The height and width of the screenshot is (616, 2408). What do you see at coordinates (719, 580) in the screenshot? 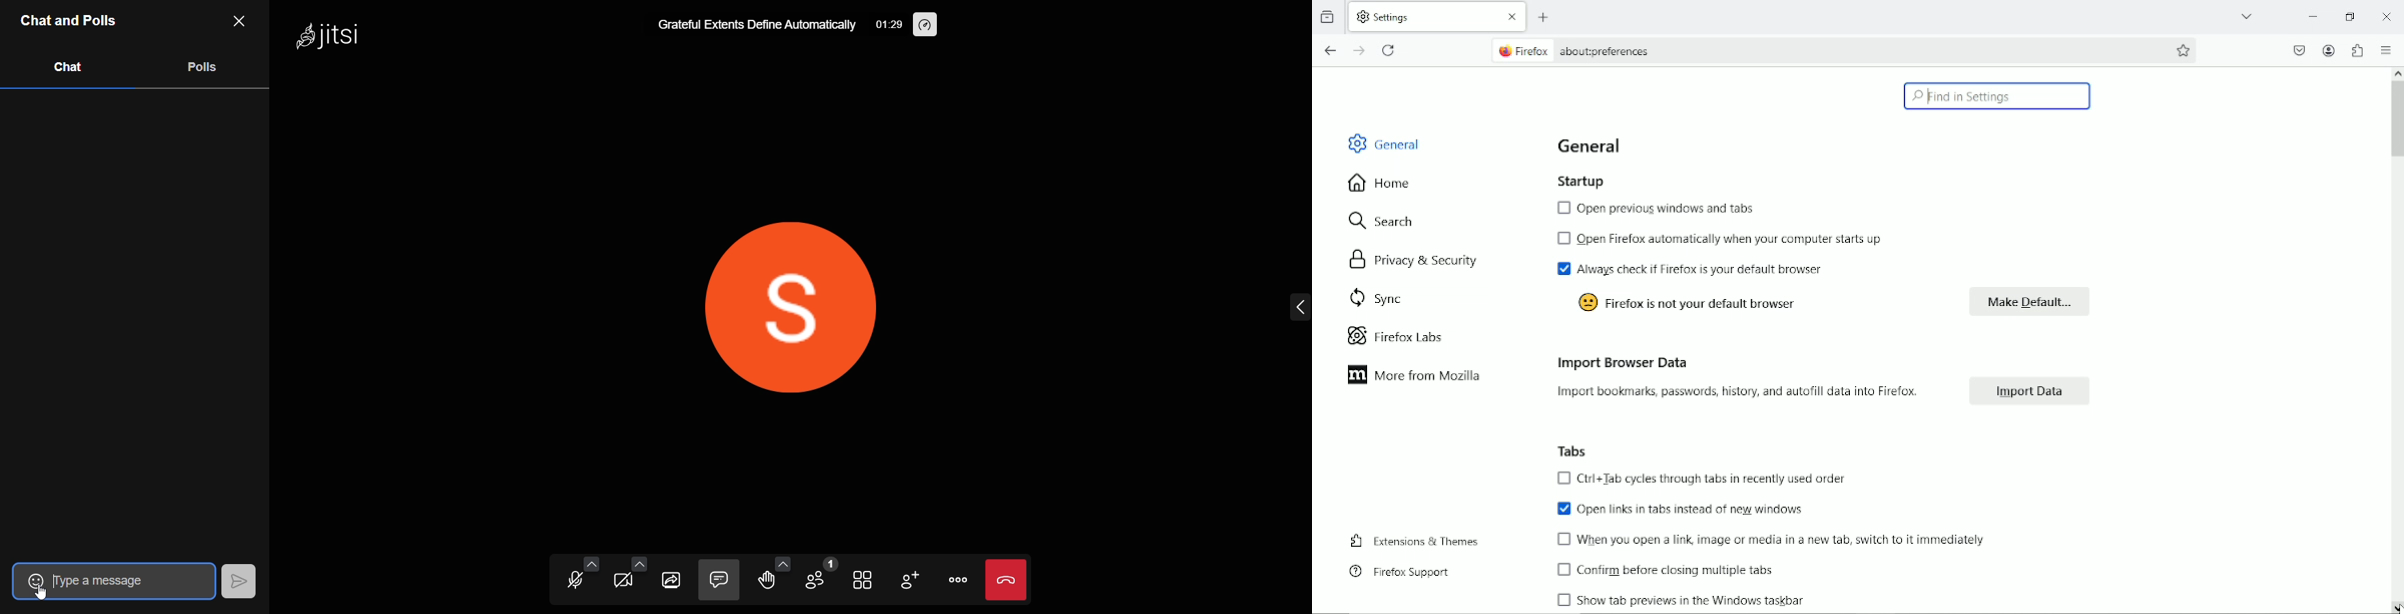
I see `chat` at bounding box center [719, 580].